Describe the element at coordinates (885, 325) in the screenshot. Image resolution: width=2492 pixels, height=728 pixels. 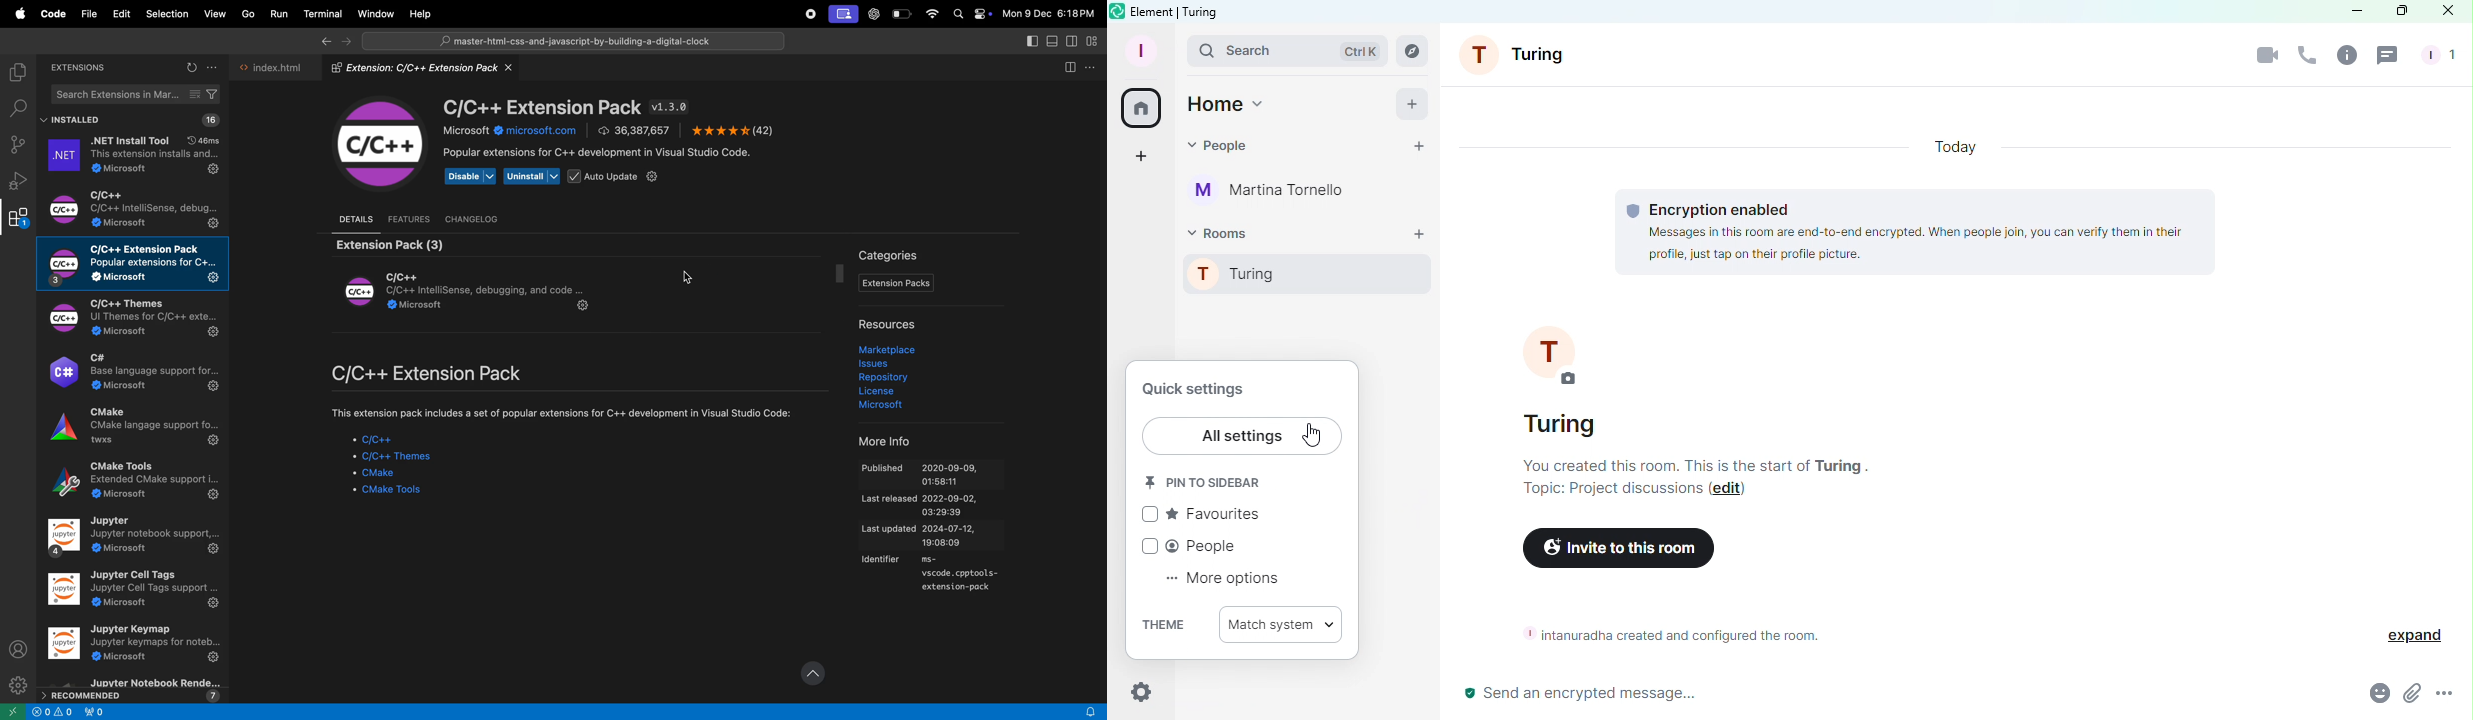
I see `resources` at that location.